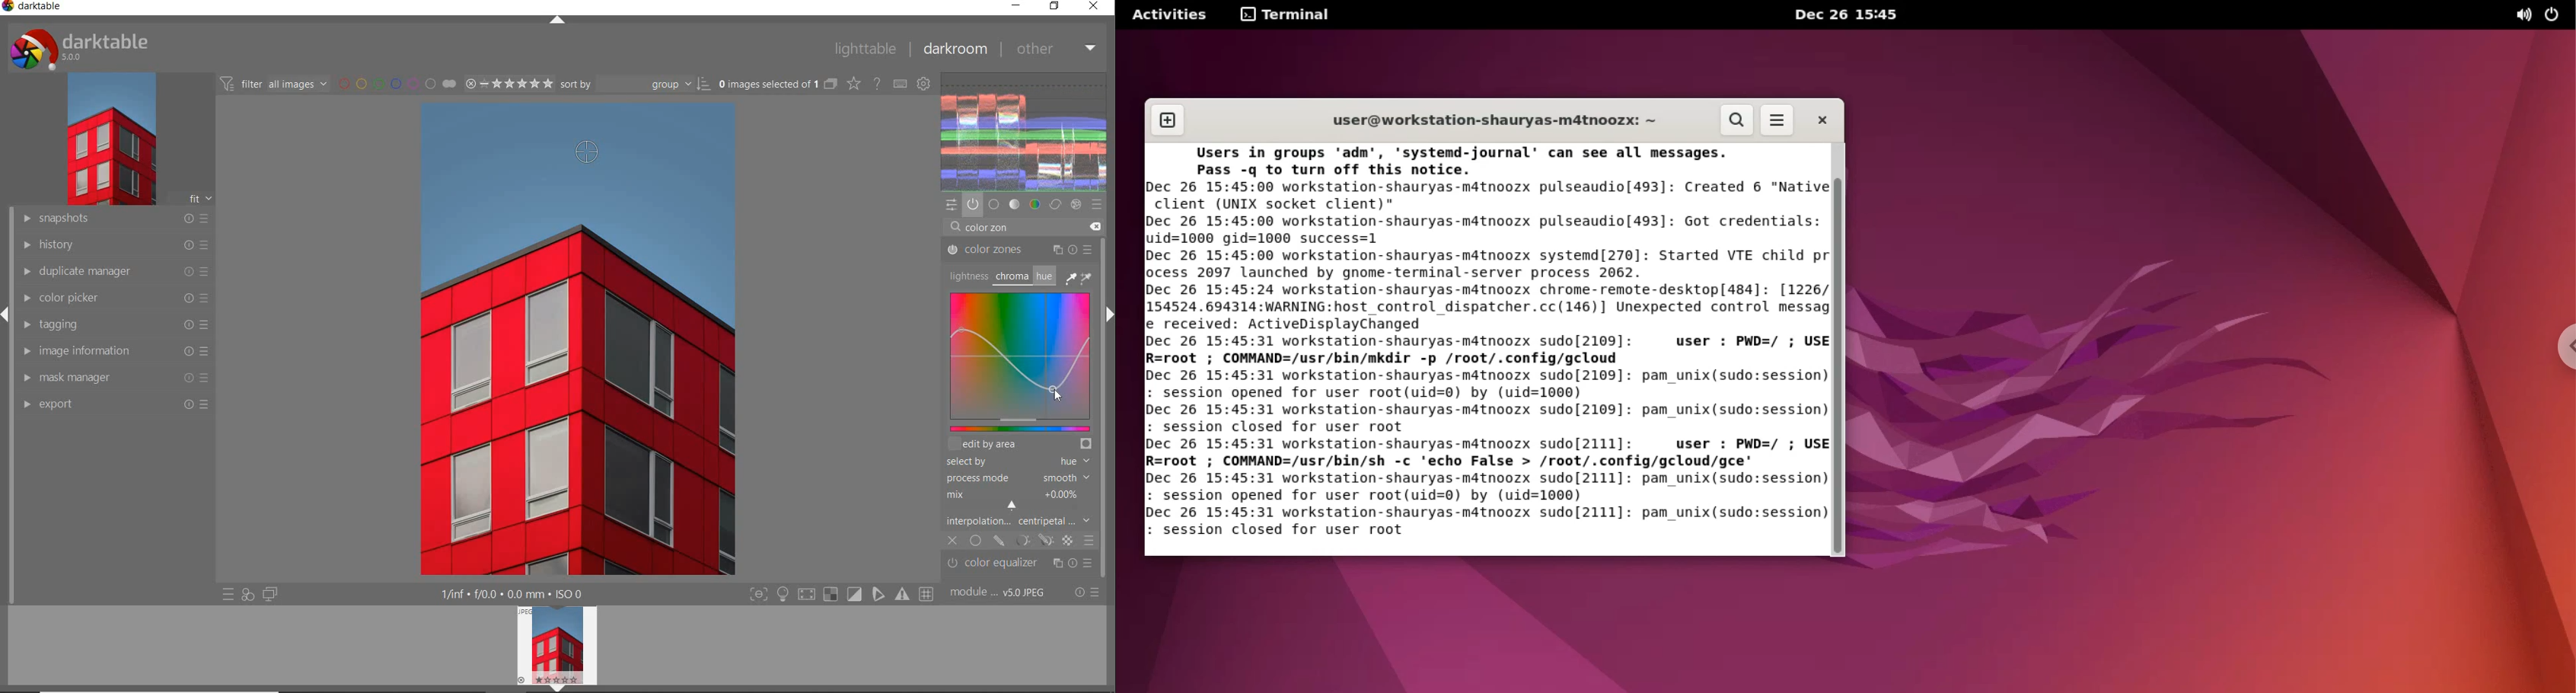 This screenshot has width=2576, height=700. I want to click on image, so click(110, 141).